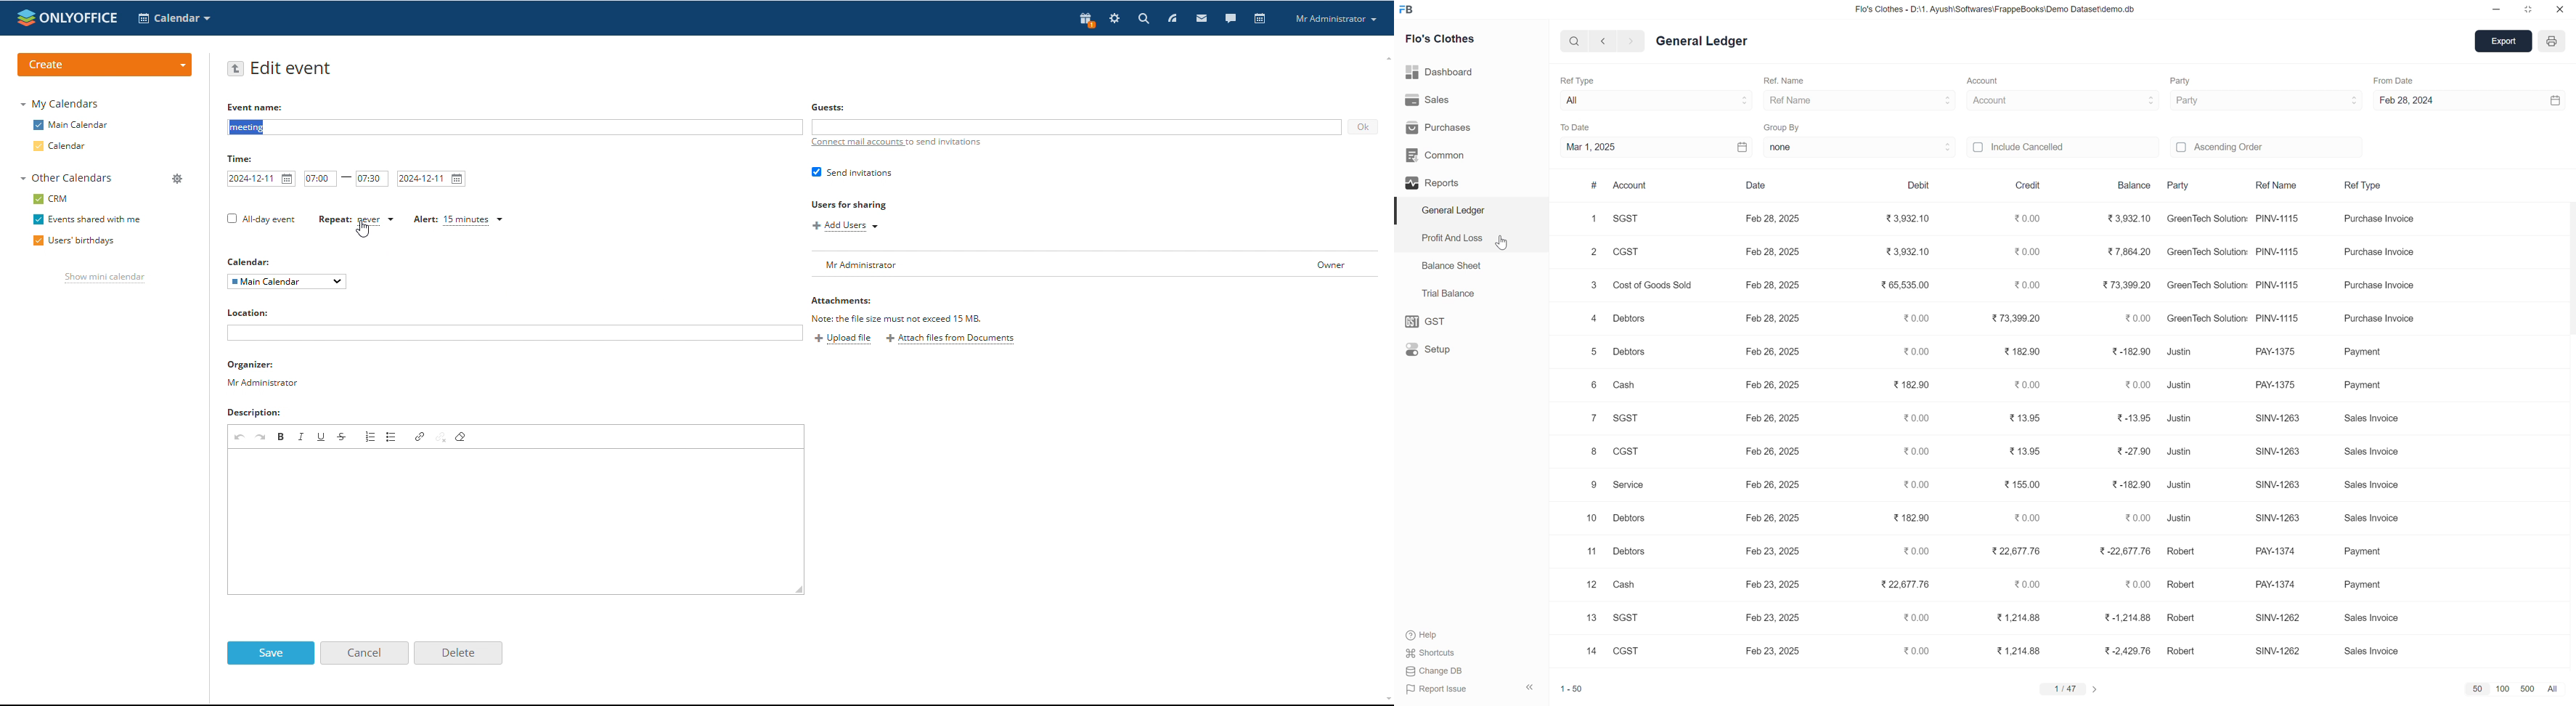 The image size is (2576, 728). I want to click on ₹0.00, so click(1912, 322).